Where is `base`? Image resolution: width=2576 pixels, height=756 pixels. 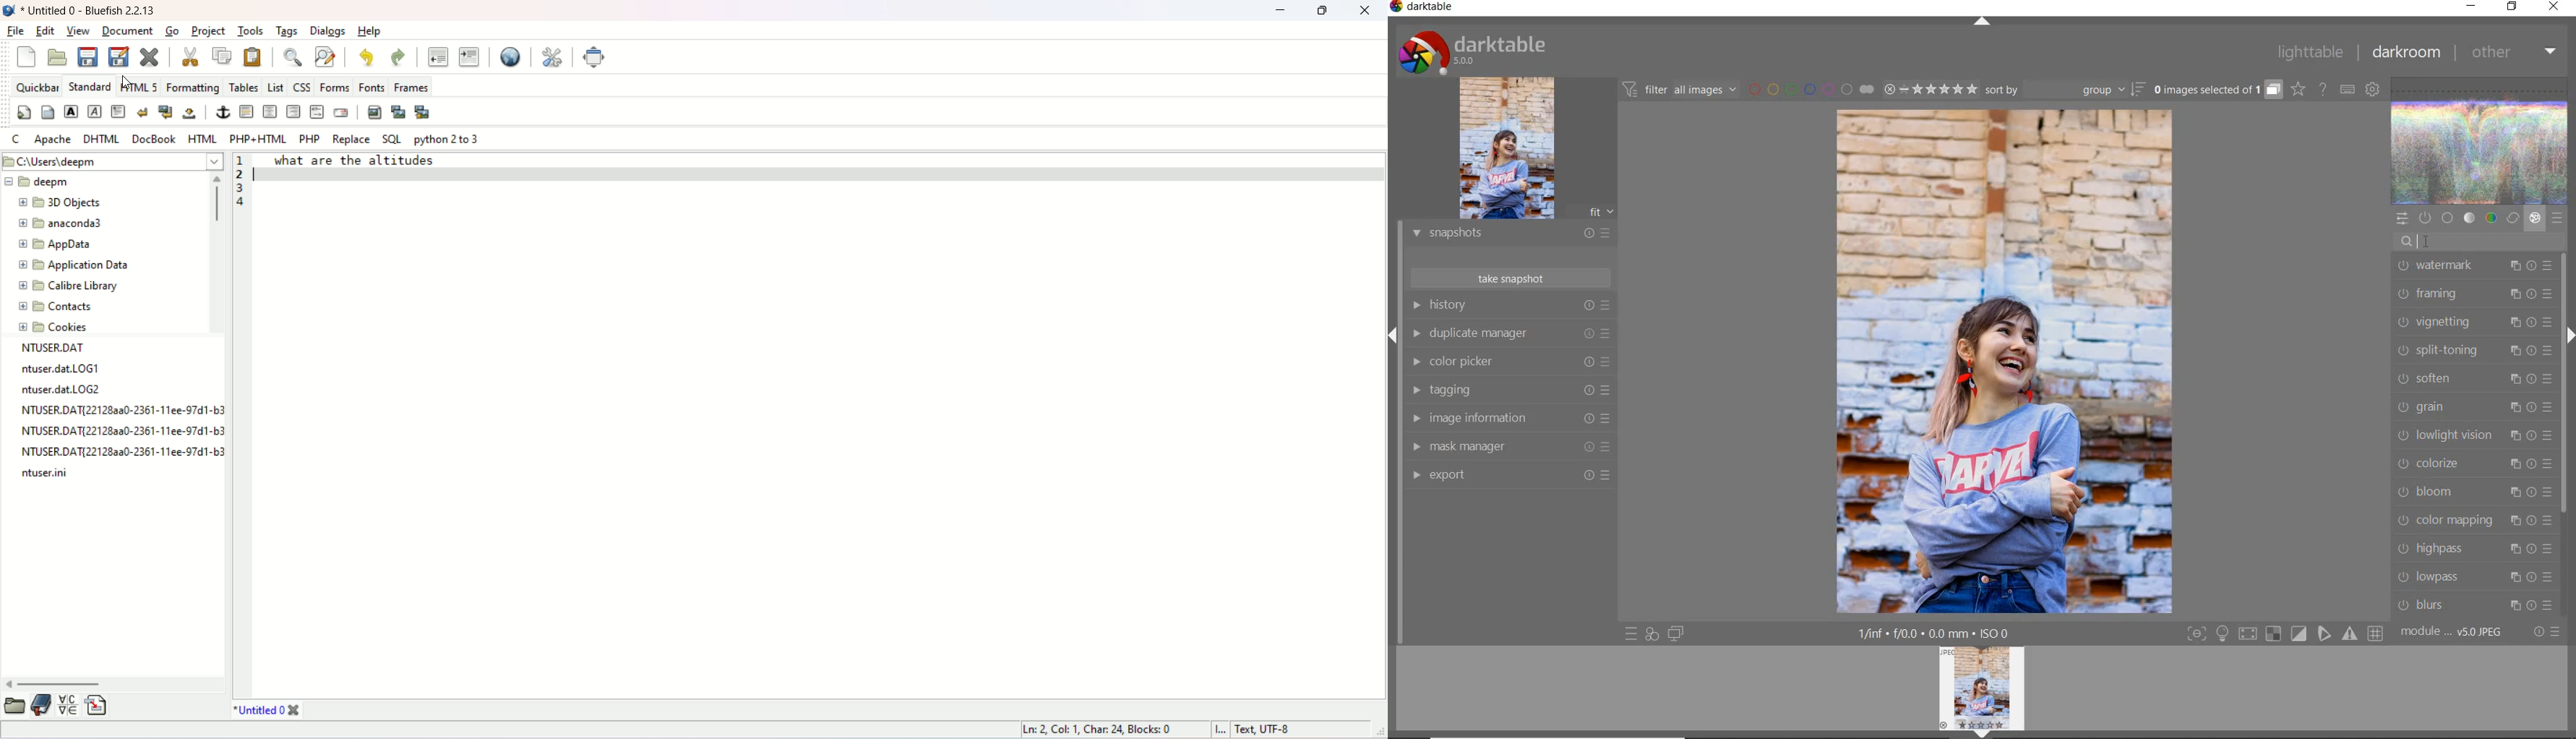 base is located at coordinates (2448, 218).